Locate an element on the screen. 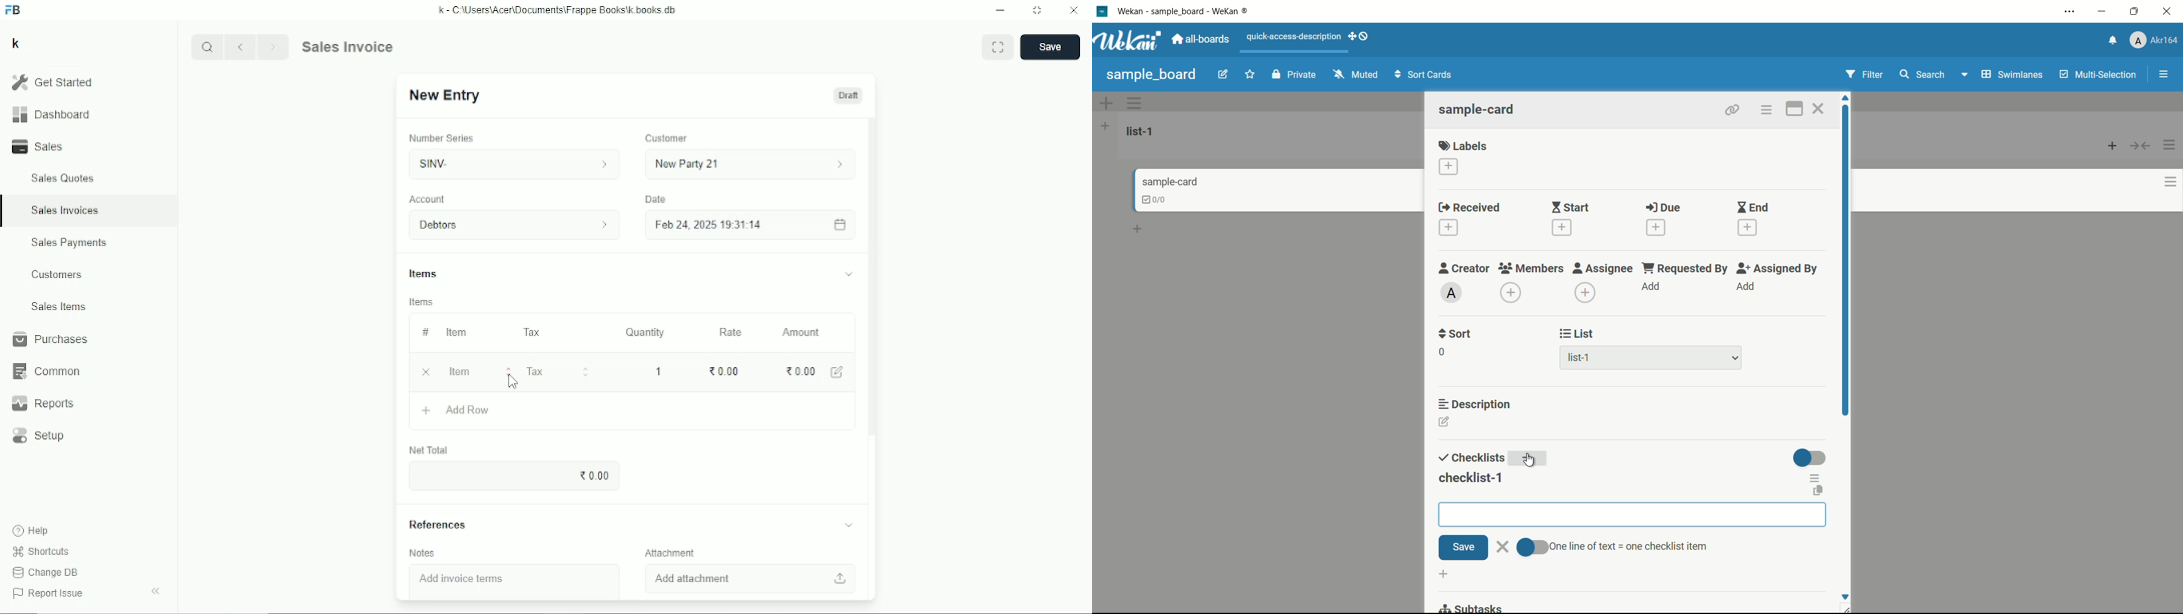 The width and height of the screenshot is (2184, 616). Add Row is located at coordinates (455, 410).